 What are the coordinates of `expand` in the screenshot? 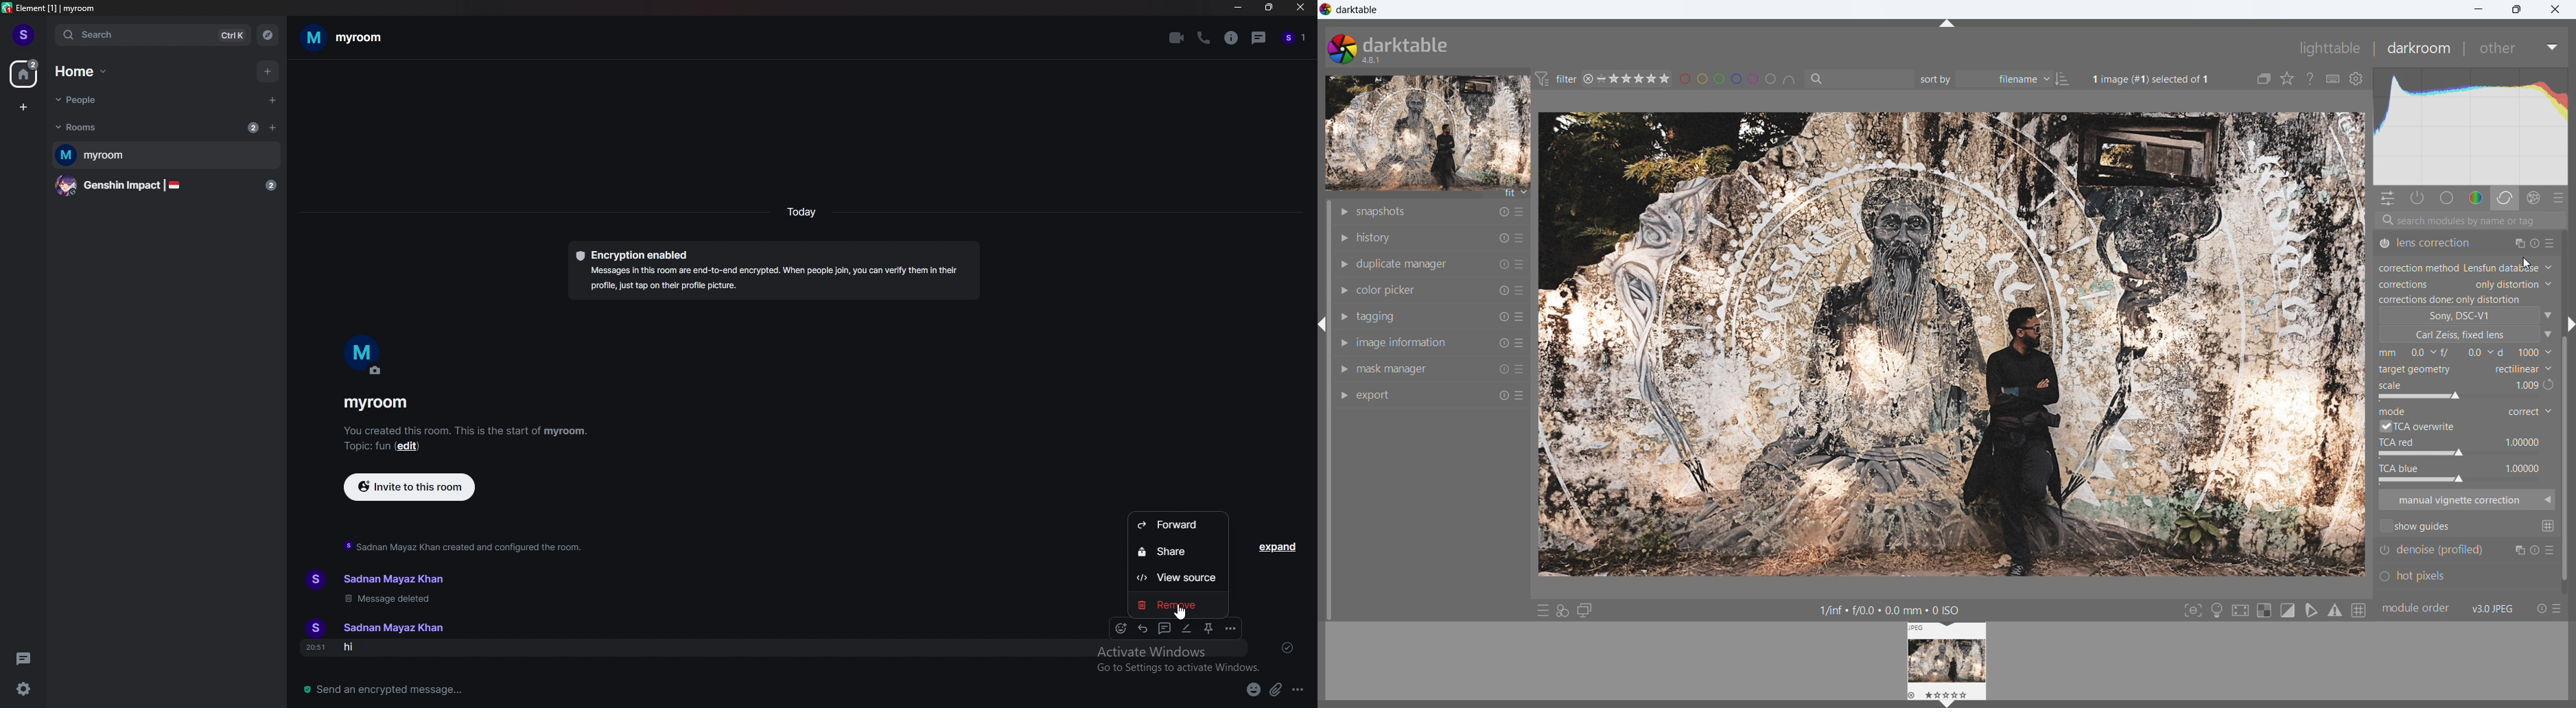 It's located at (1279, 547).